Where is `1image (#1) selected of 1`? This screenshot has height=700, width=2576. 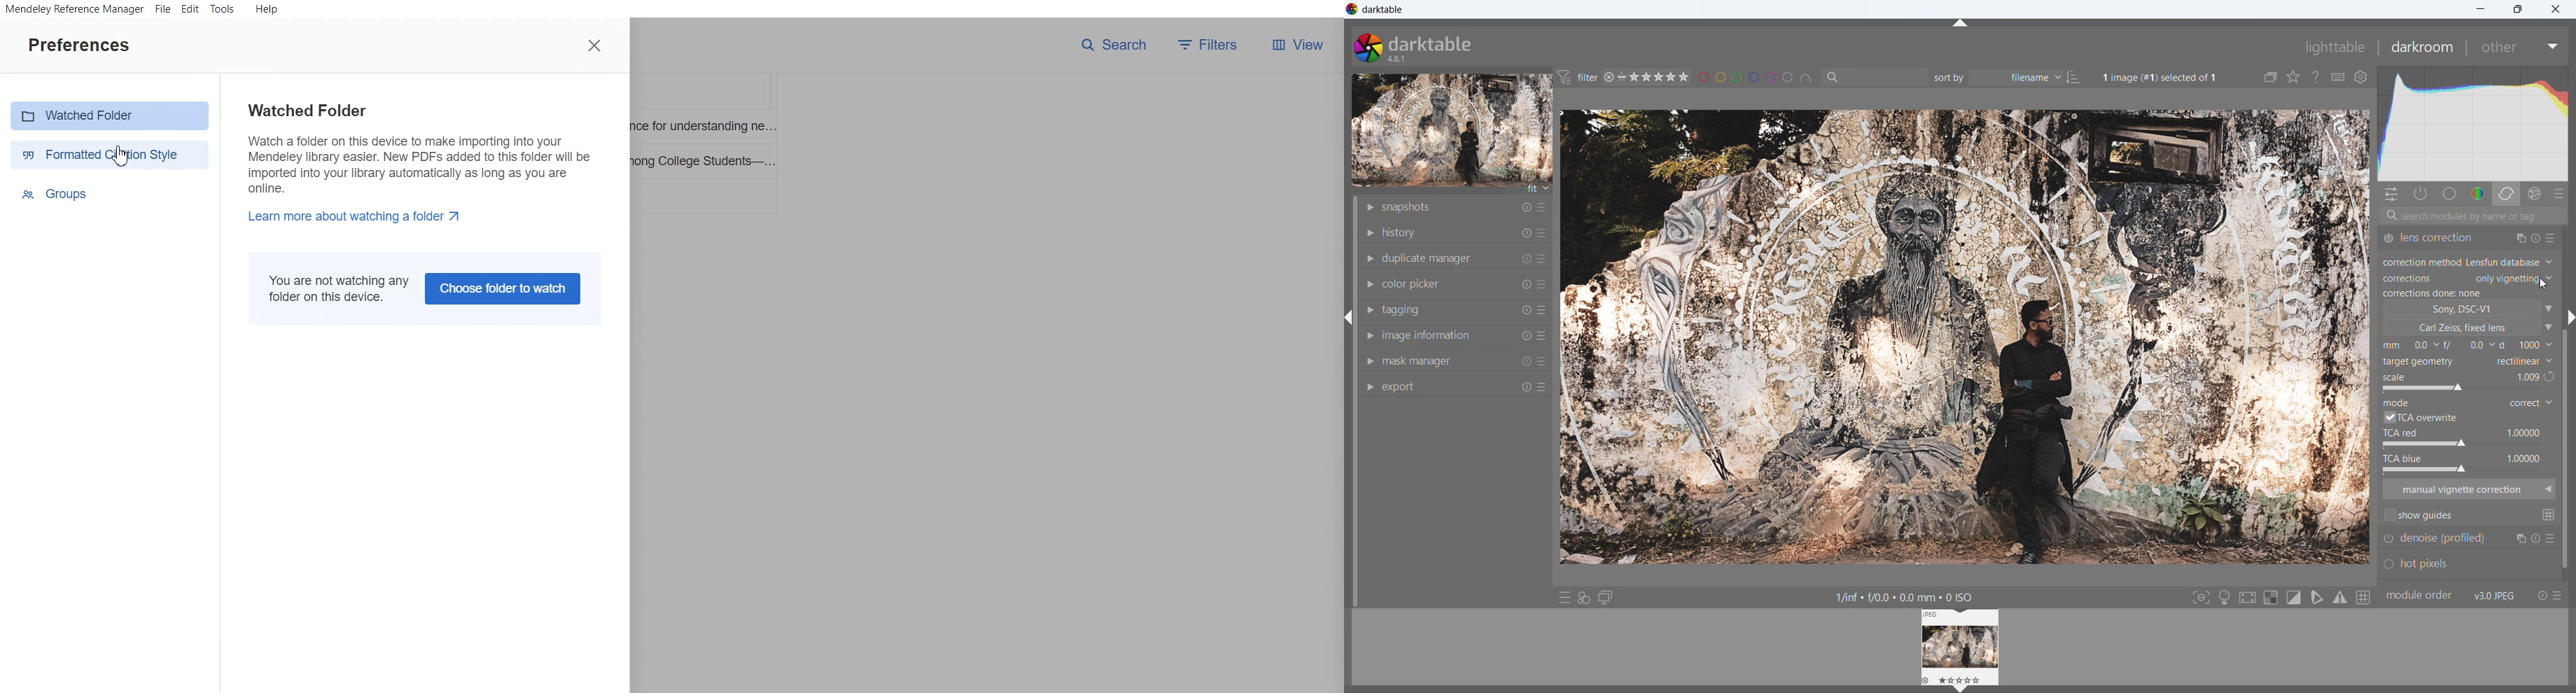
1image (#1) selected of 1 is located at coordinates (2167, 78).